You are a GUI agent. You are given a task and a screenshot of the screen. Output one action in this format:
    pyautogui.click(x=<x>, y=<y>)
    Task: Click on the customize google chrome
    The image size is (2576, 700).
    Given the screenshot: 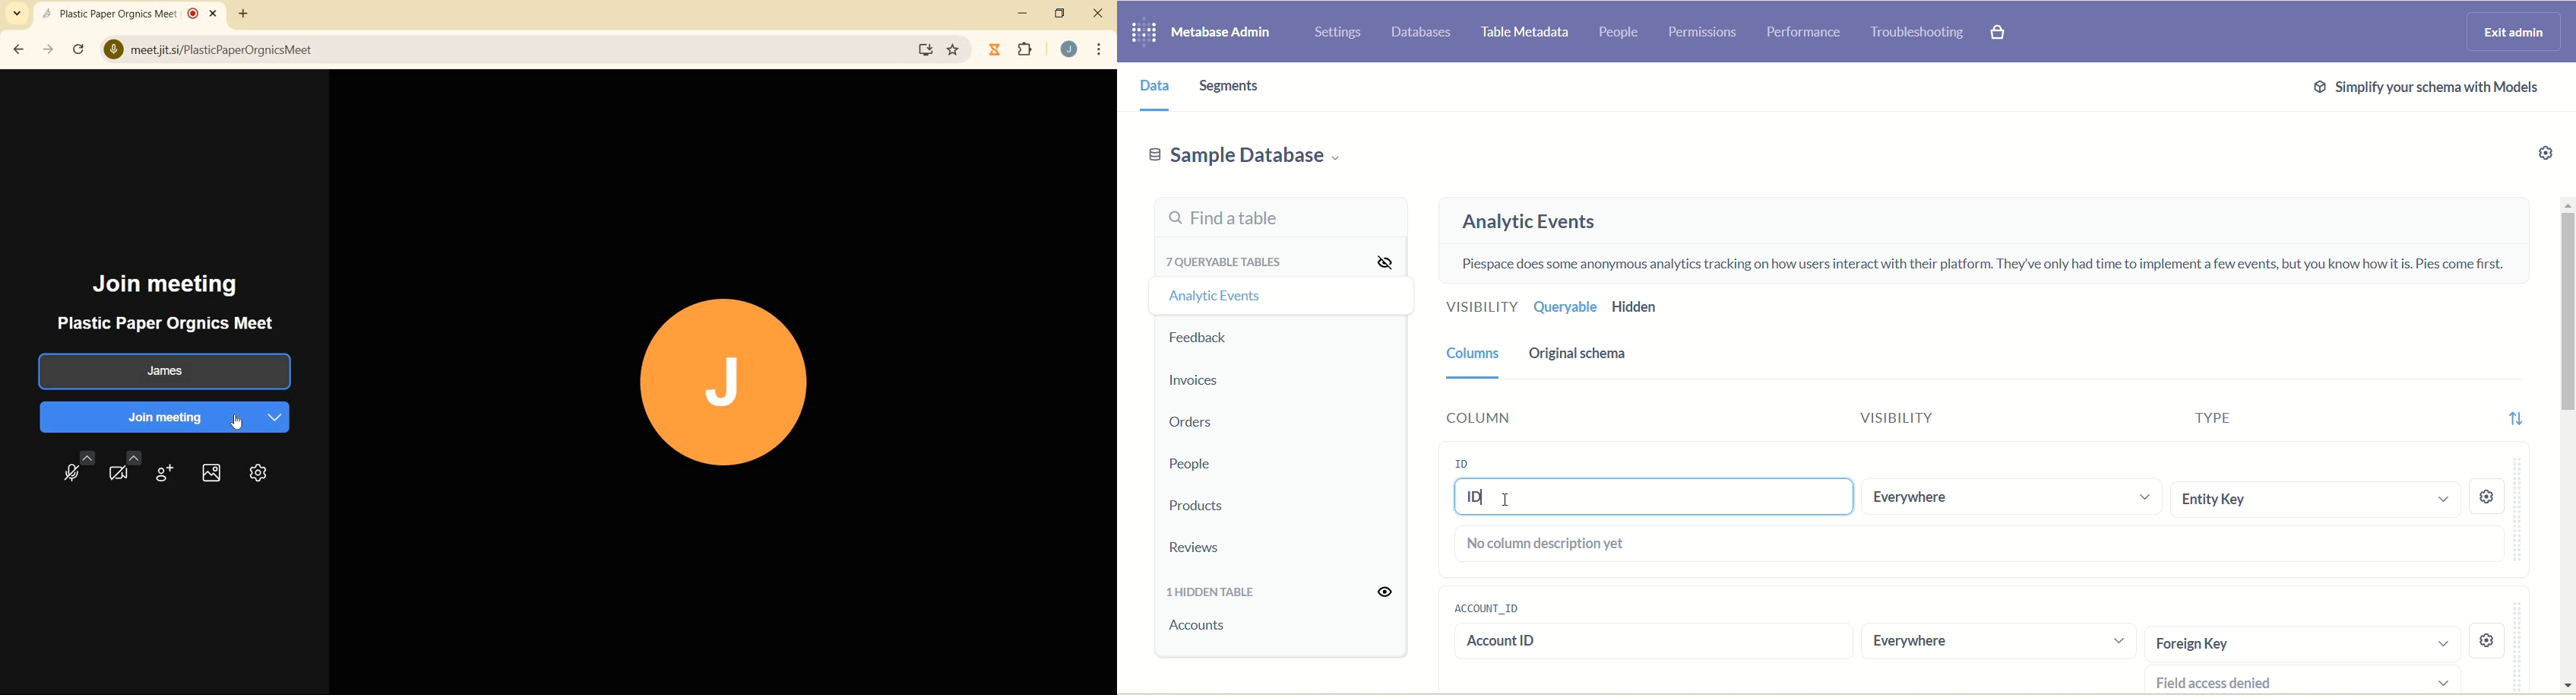 What is the action you would take?
    pyautogui.click(x=1100, y=49)
    